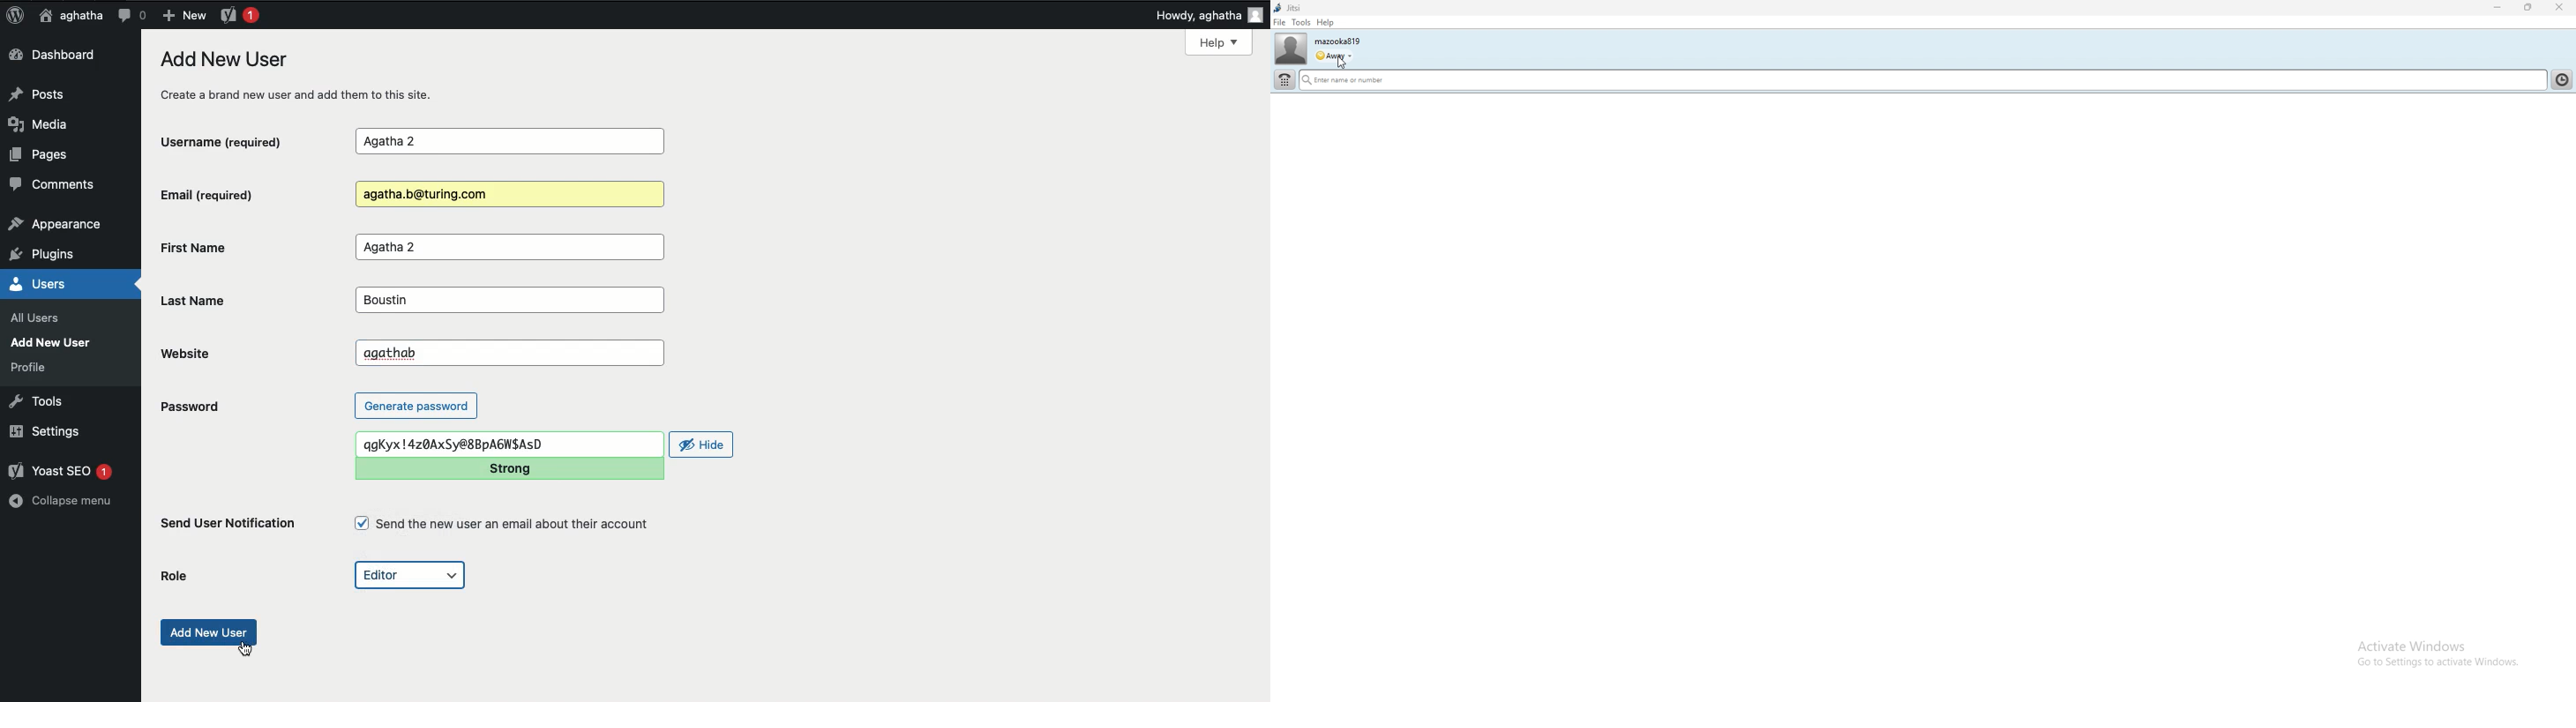  What do you see at coordinates (512, 468) in the screenshot?
I see `Strong` at bounding box center [512, 468].